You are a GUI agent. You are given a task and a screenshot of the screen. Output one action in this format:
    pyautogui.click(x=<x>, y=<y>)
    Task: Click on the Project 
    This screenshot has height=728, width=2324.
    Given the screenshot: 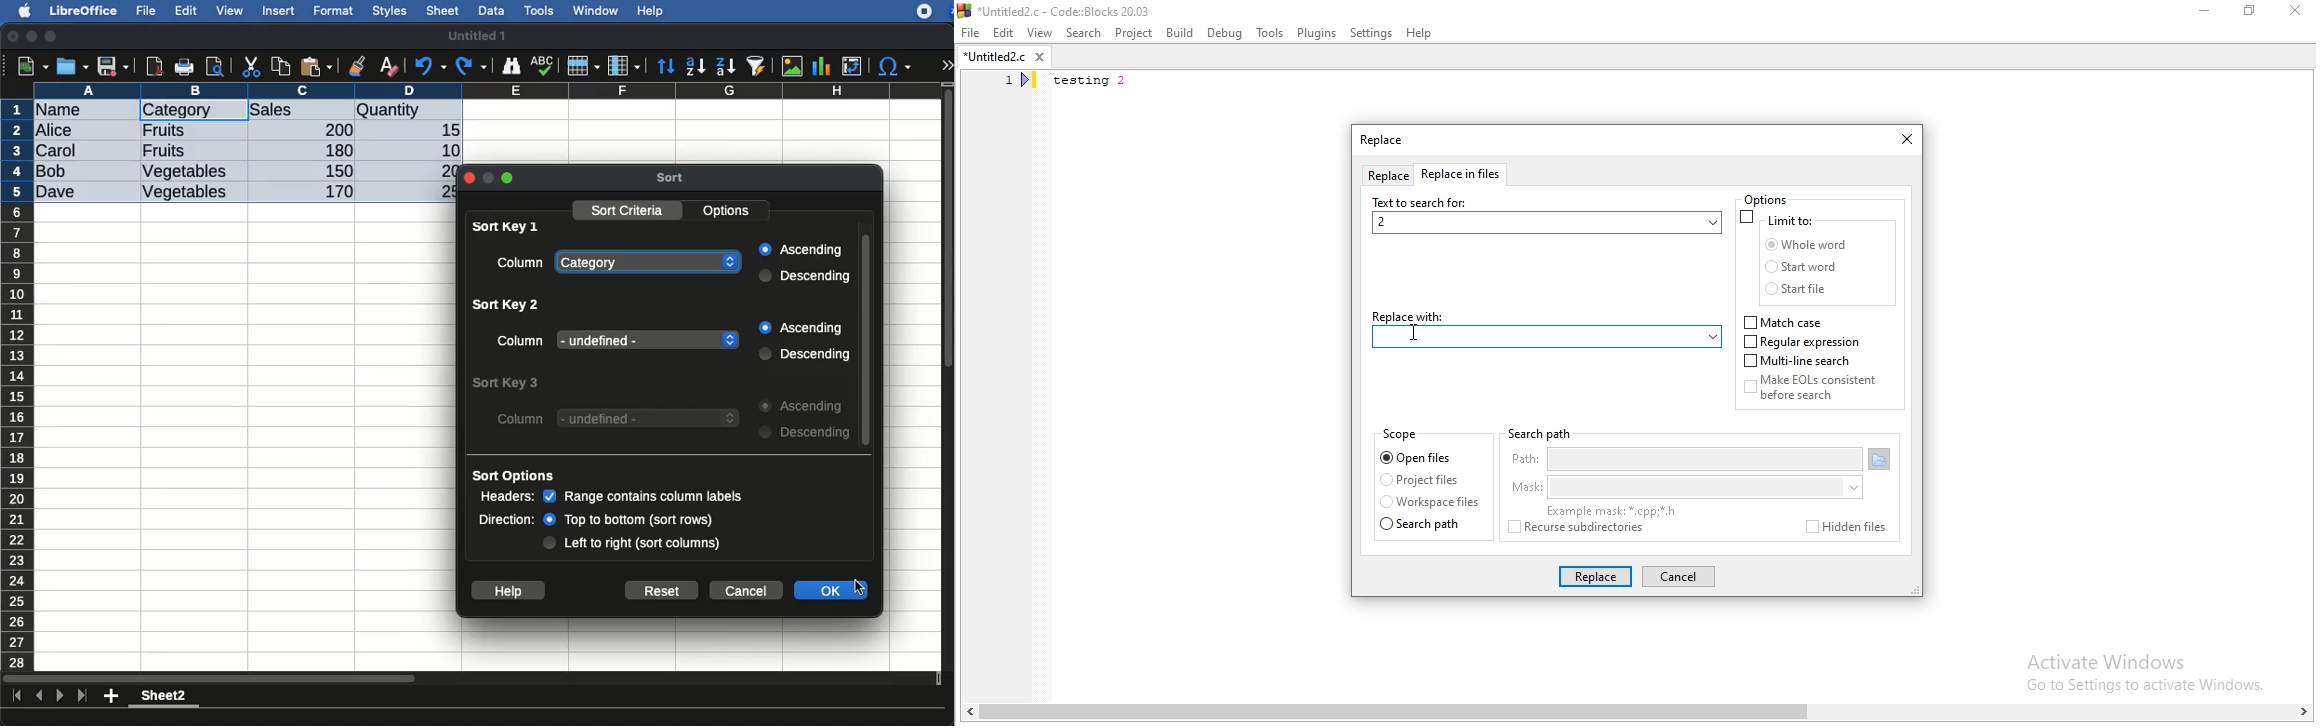 What is the action you would take?
    pyautogui.click(x=1135, y=32)
    